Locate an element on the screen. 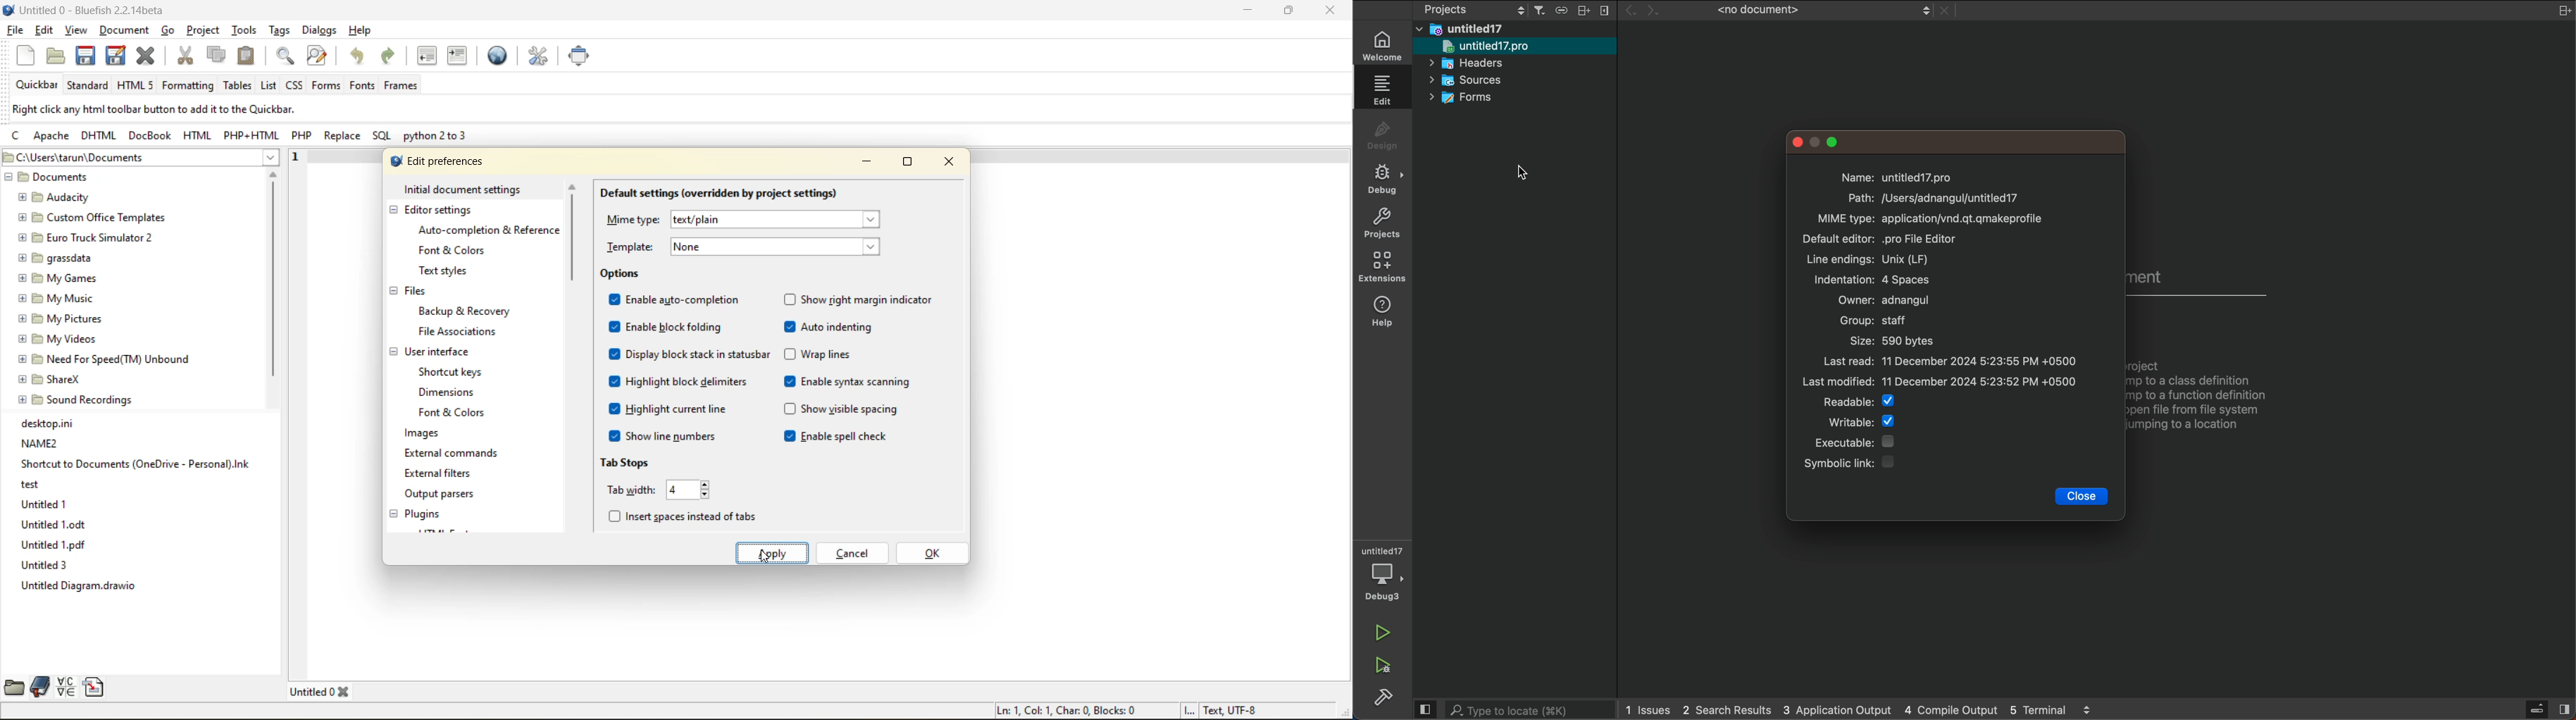 This screenshot has height=728, width=2576.  is located at coordinates (1607, 10).